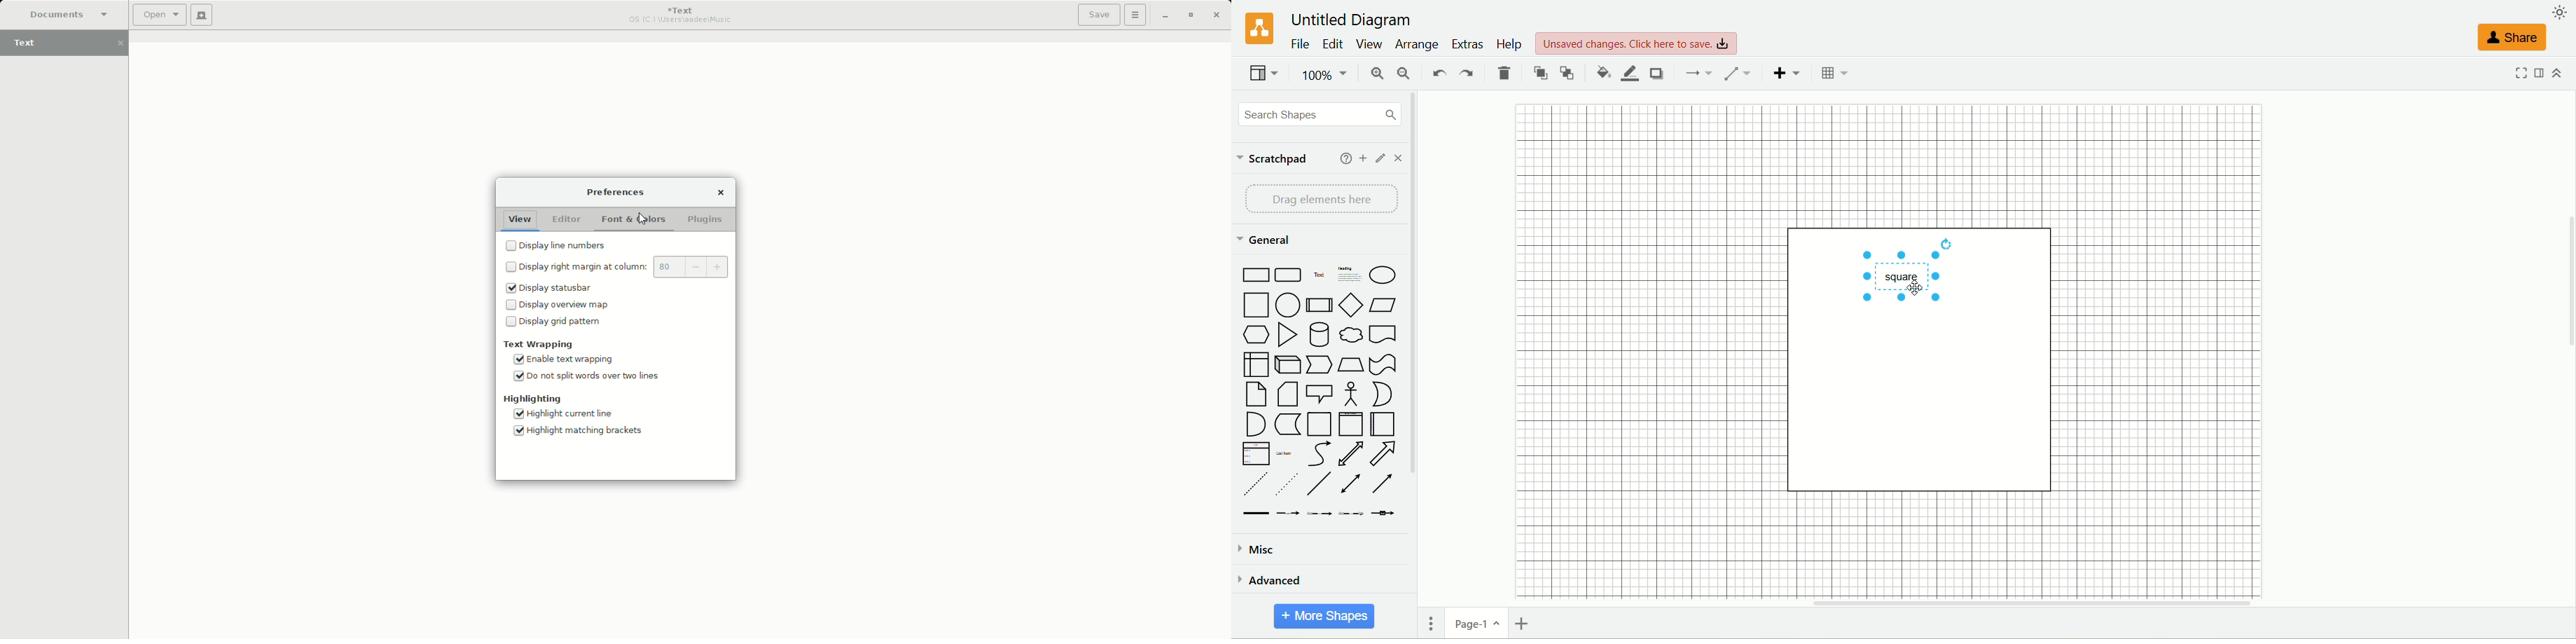  I want to click on waypoints, so click(1743, 73).